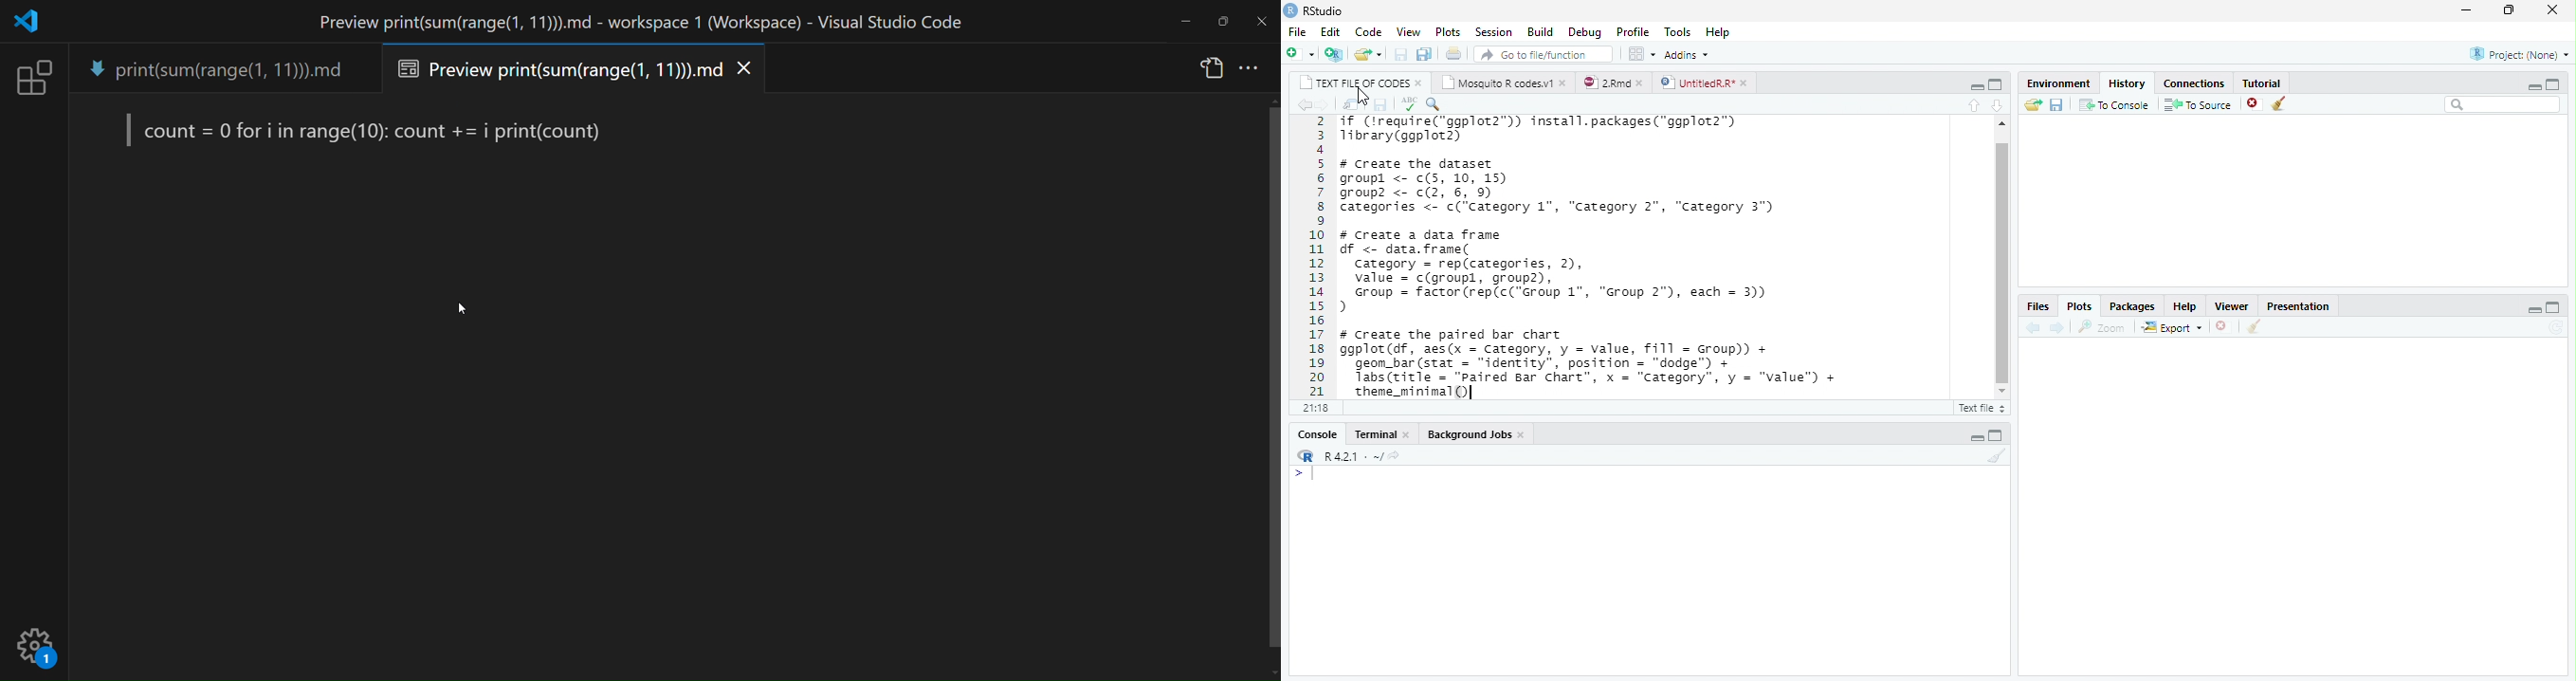  I want to click on tutorial, so click(2272, 83).